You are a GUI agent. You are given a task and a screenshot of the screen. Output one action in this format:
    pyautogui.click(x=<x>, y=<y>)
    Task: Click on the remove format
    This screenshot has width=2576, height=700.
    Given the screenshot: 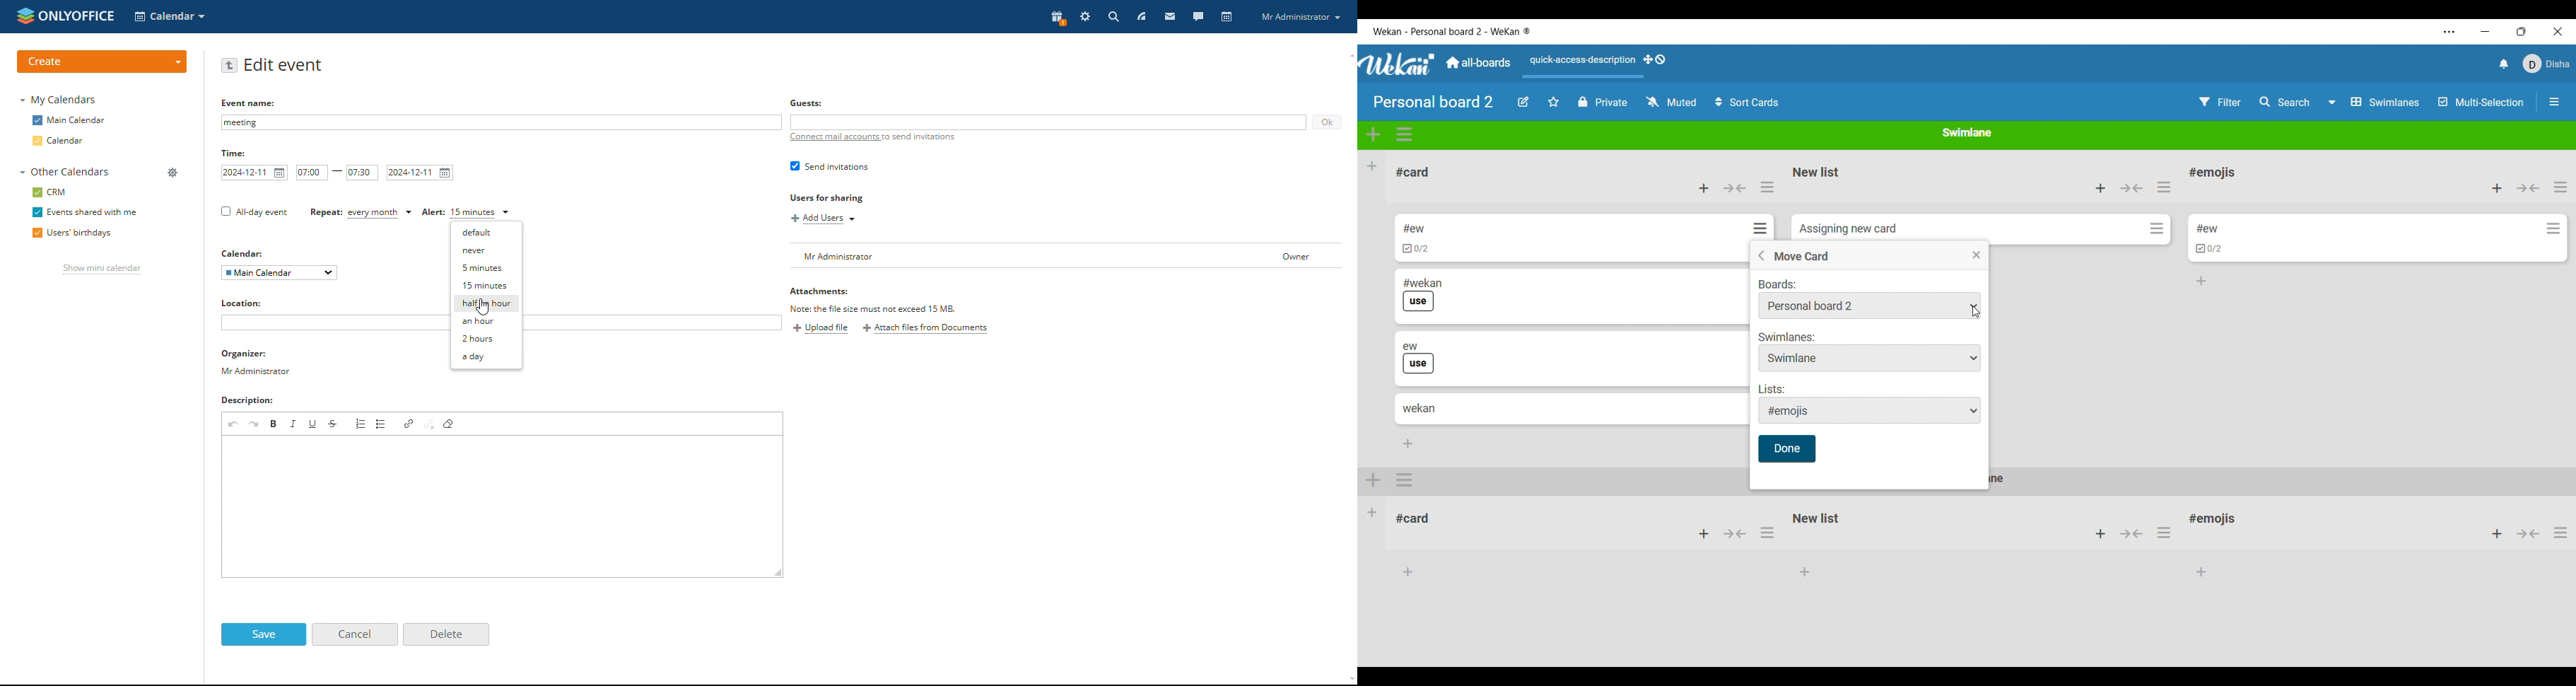 What is the action you would take?
    pyautogui.click(x=450, y=424)
    